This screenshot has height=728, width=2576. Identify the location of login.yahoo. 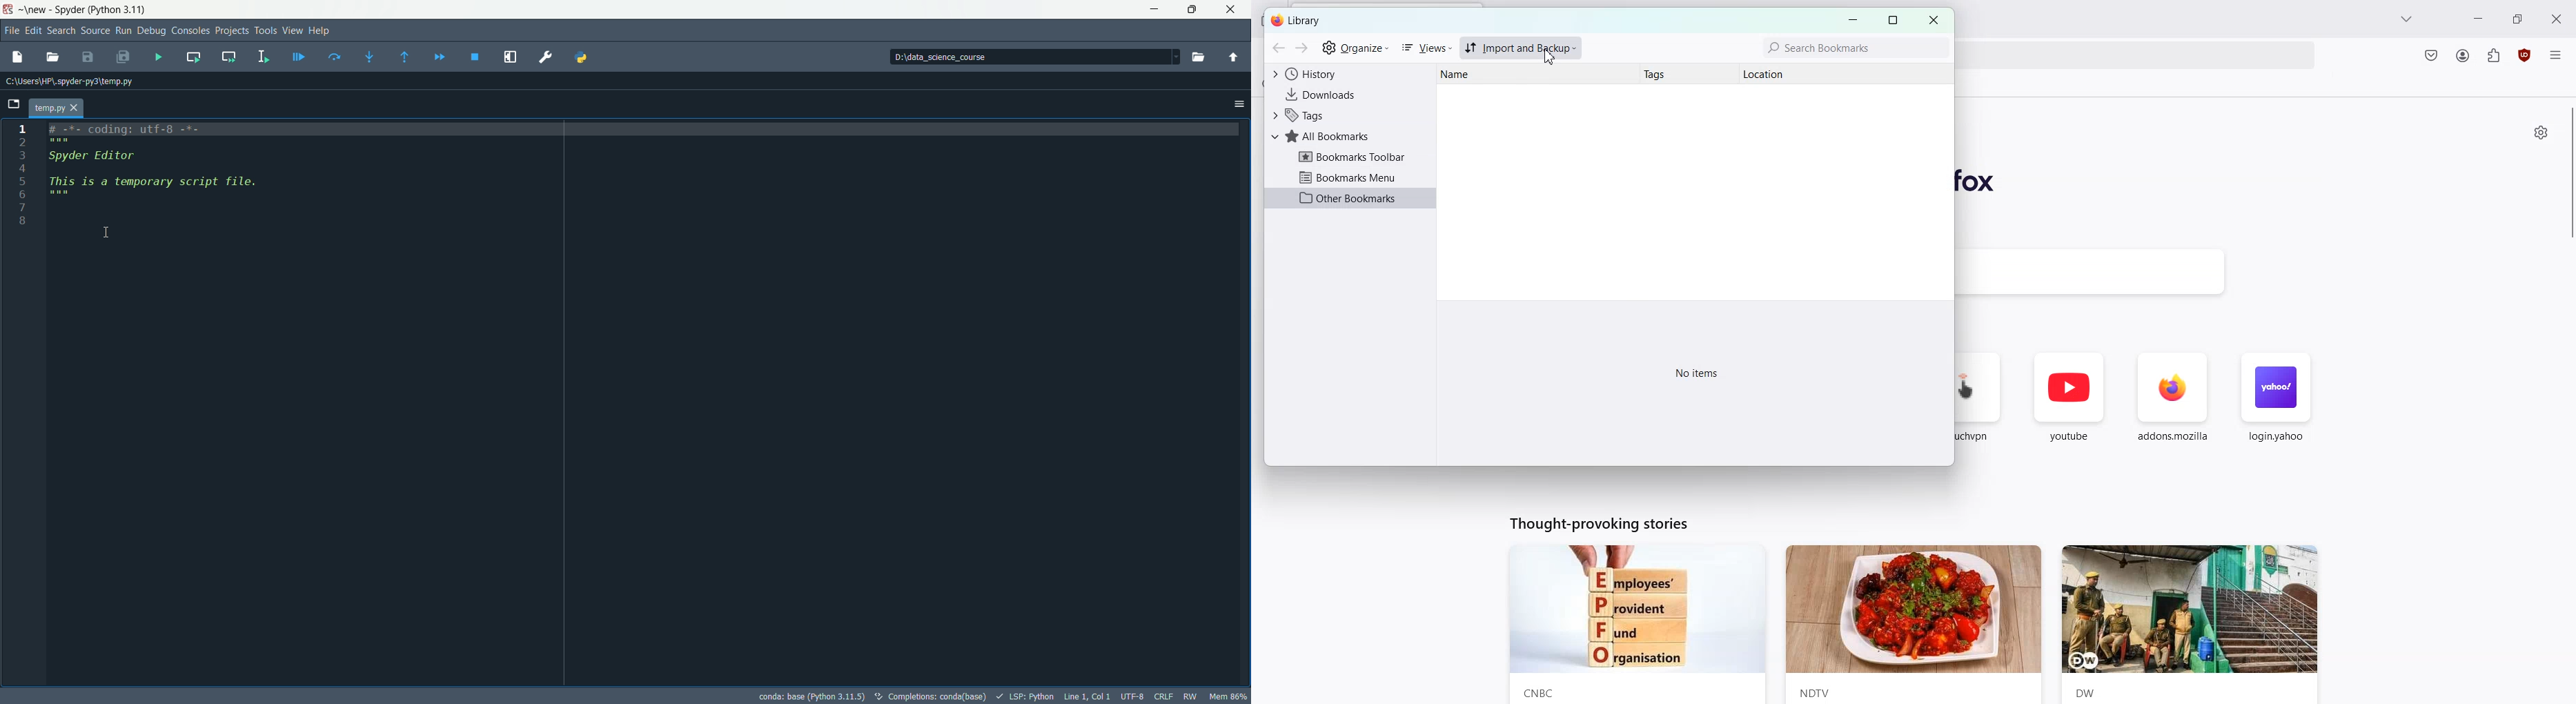
(2274, 405).